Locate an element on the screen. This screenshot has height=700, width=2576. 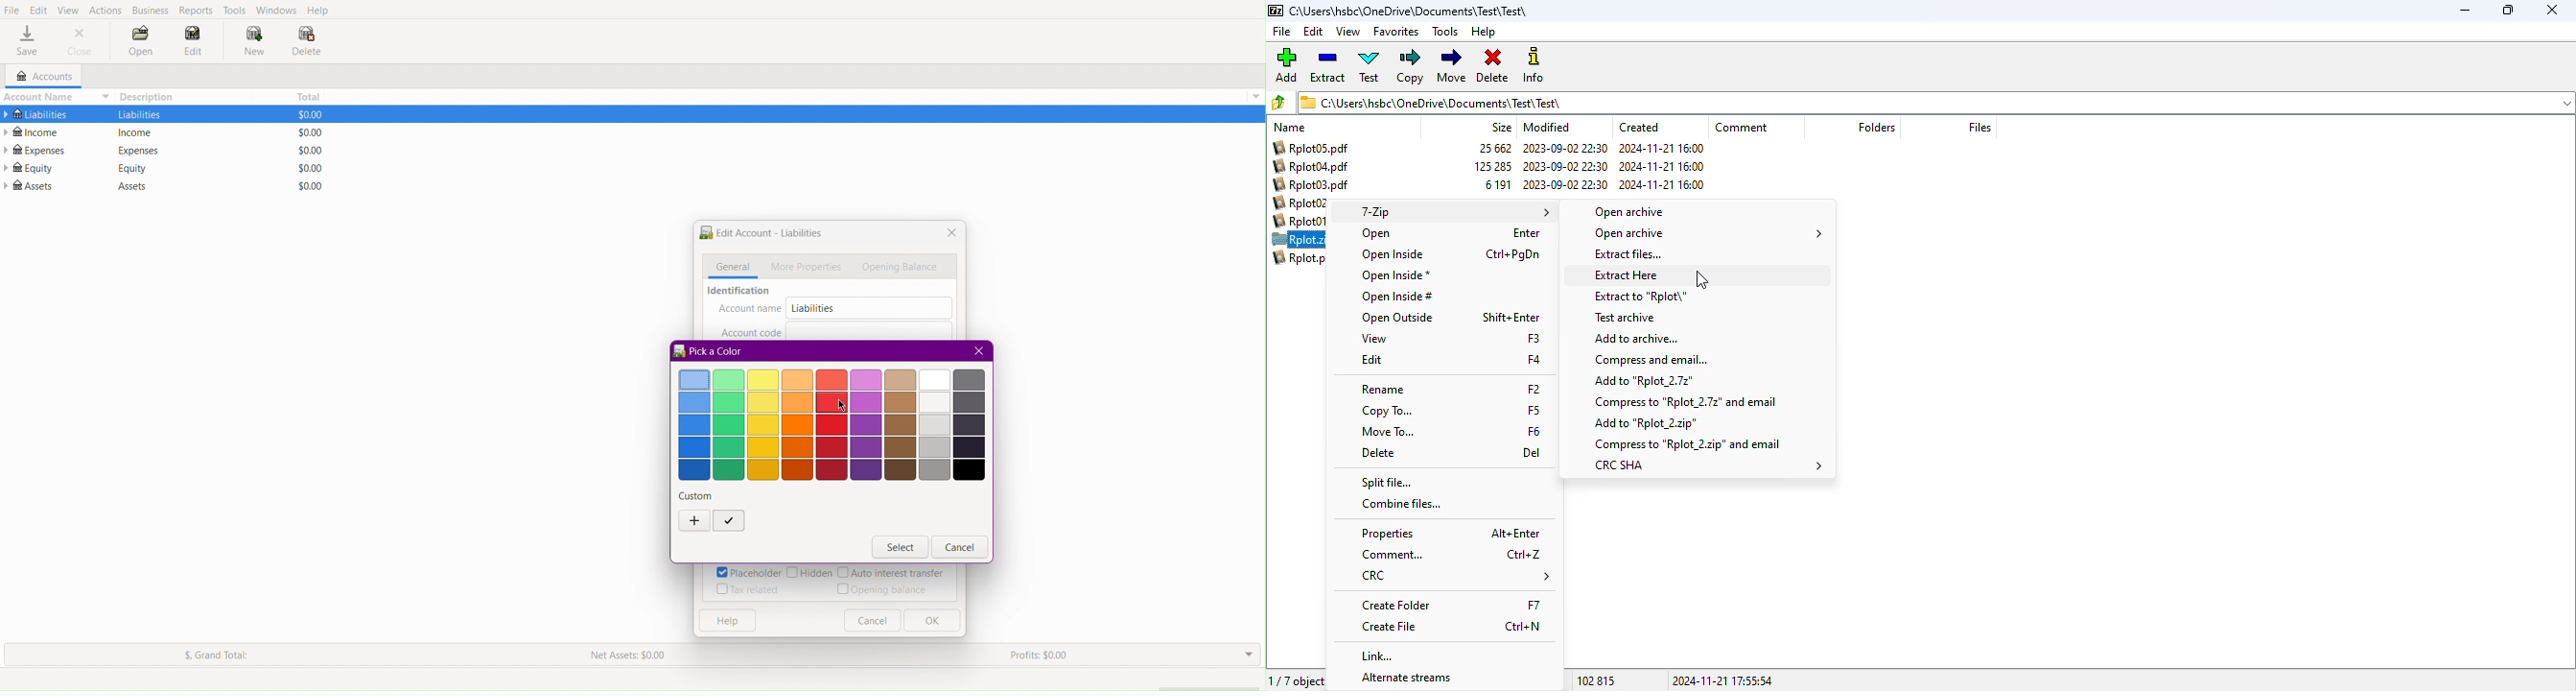
New is located at coordinates (248, 41).